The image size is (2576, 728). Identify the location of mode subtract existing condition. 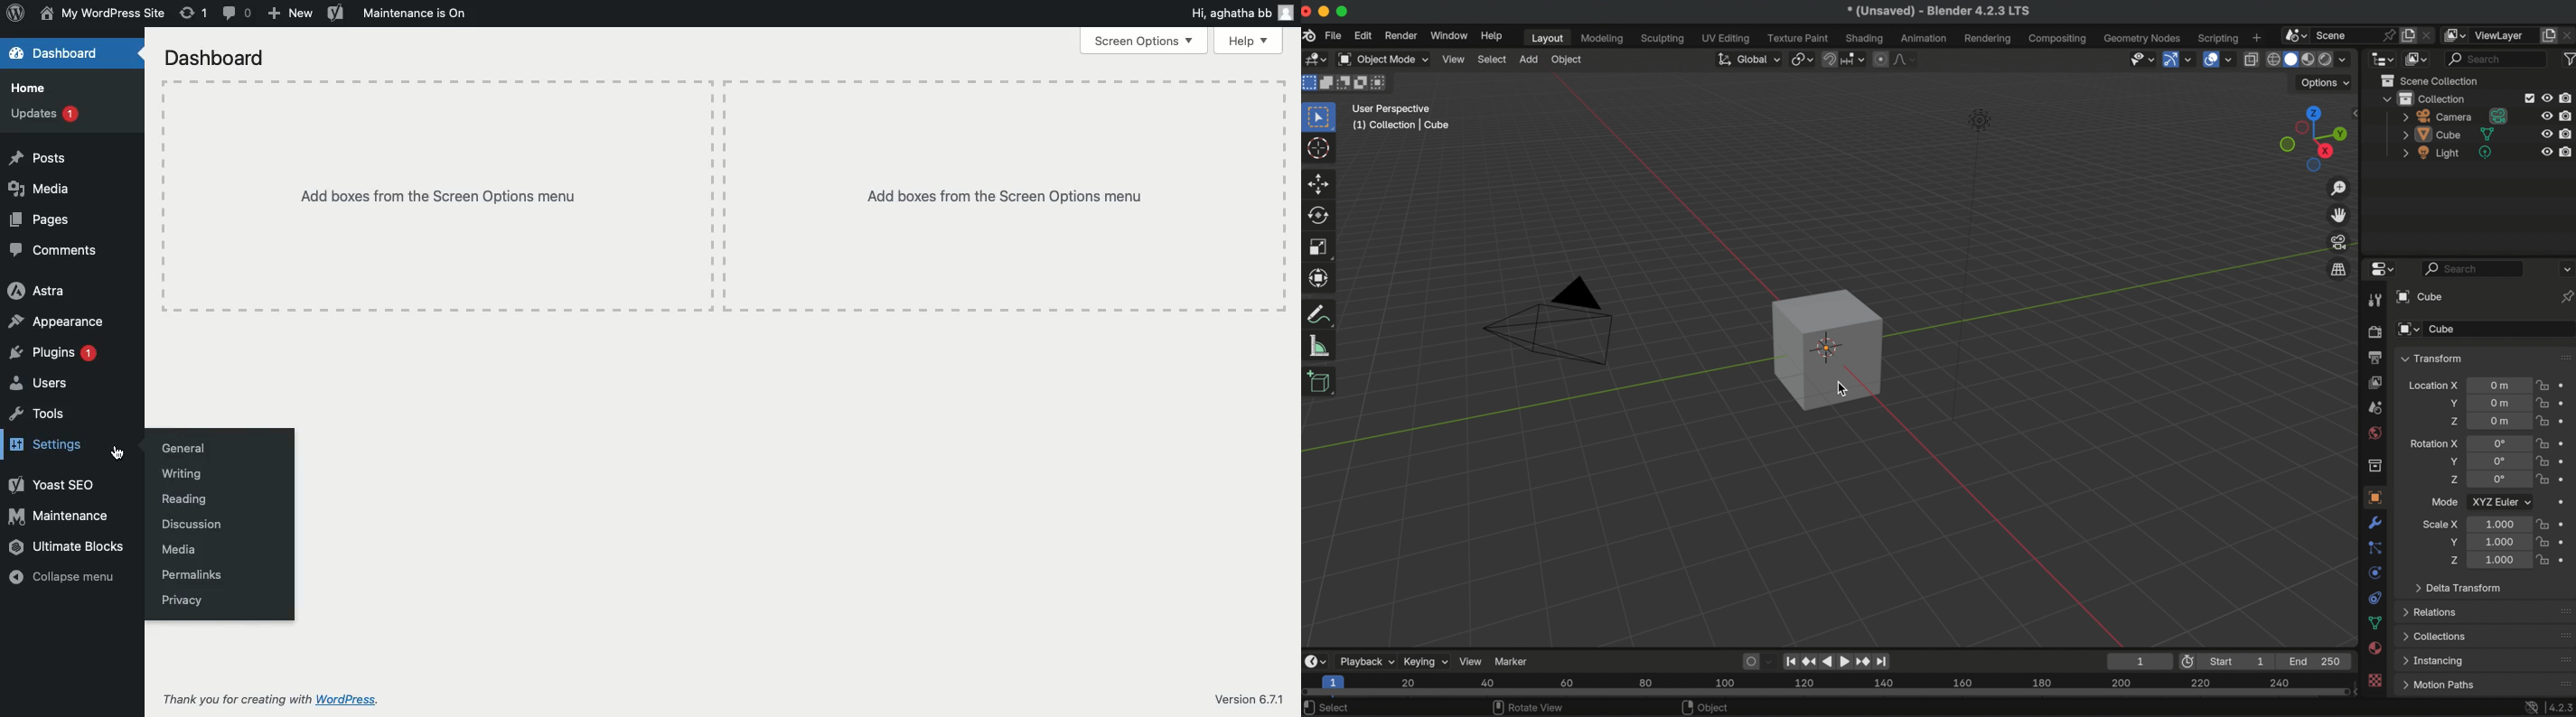
(1344, 83).